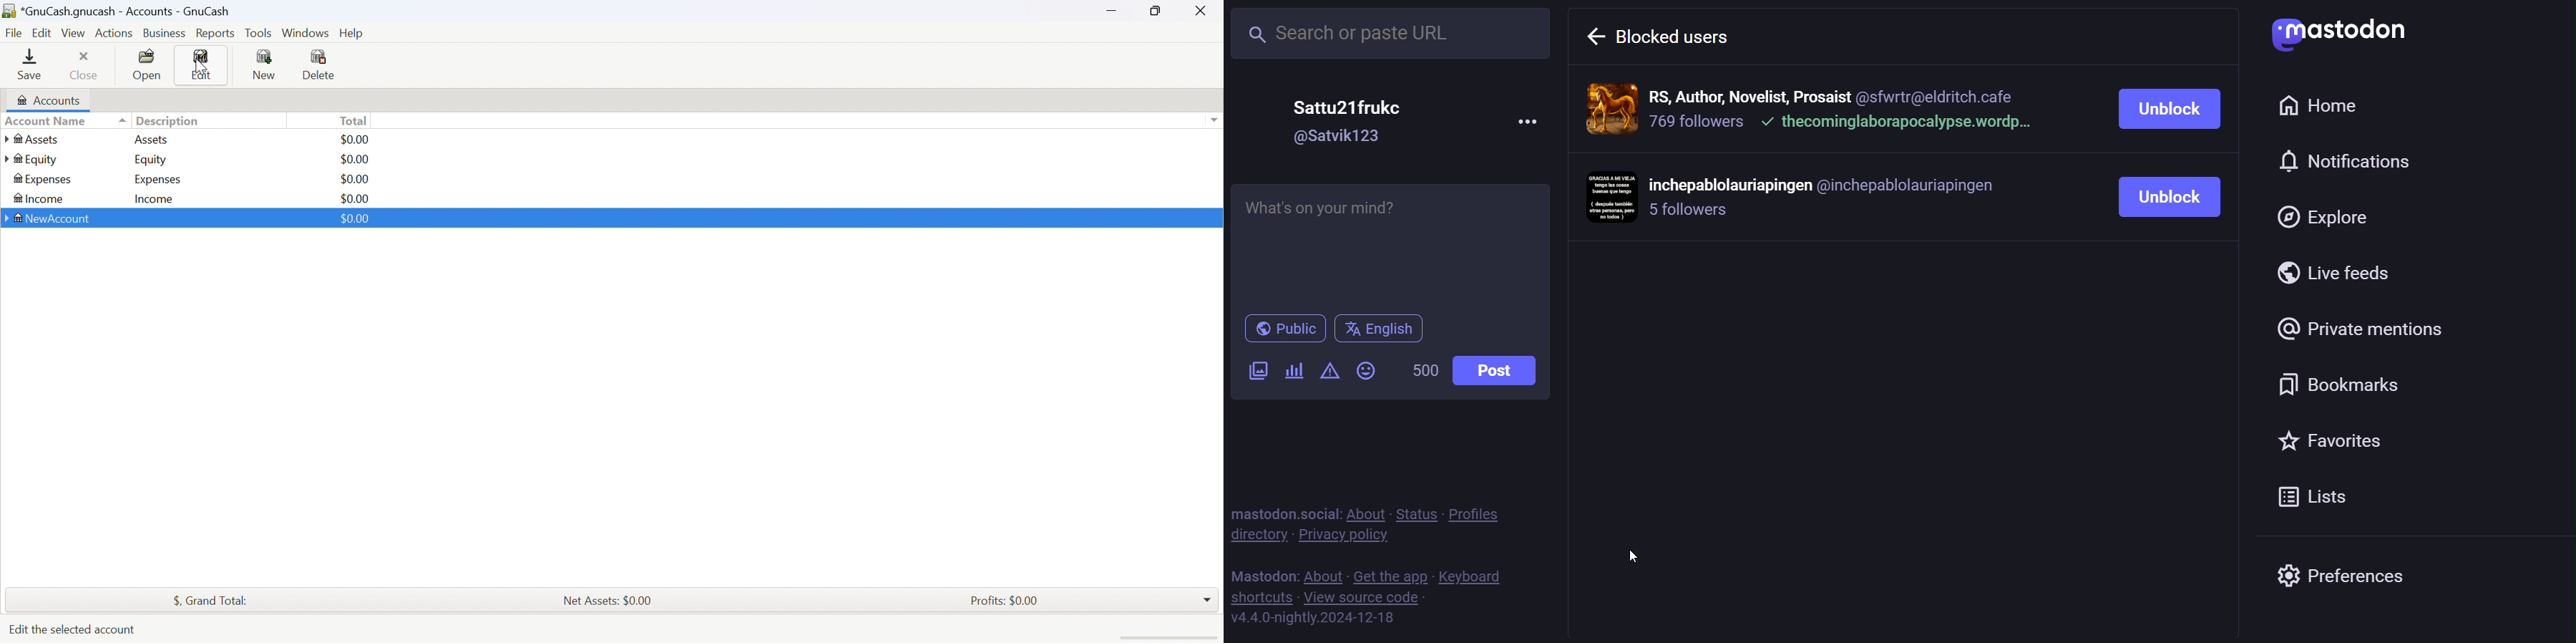 This screenshot has width=2576, height=644. What do you see at coordinates (1690, 35) in the screenshot?
I see `blocked users` at bounding box center [1690, 35].